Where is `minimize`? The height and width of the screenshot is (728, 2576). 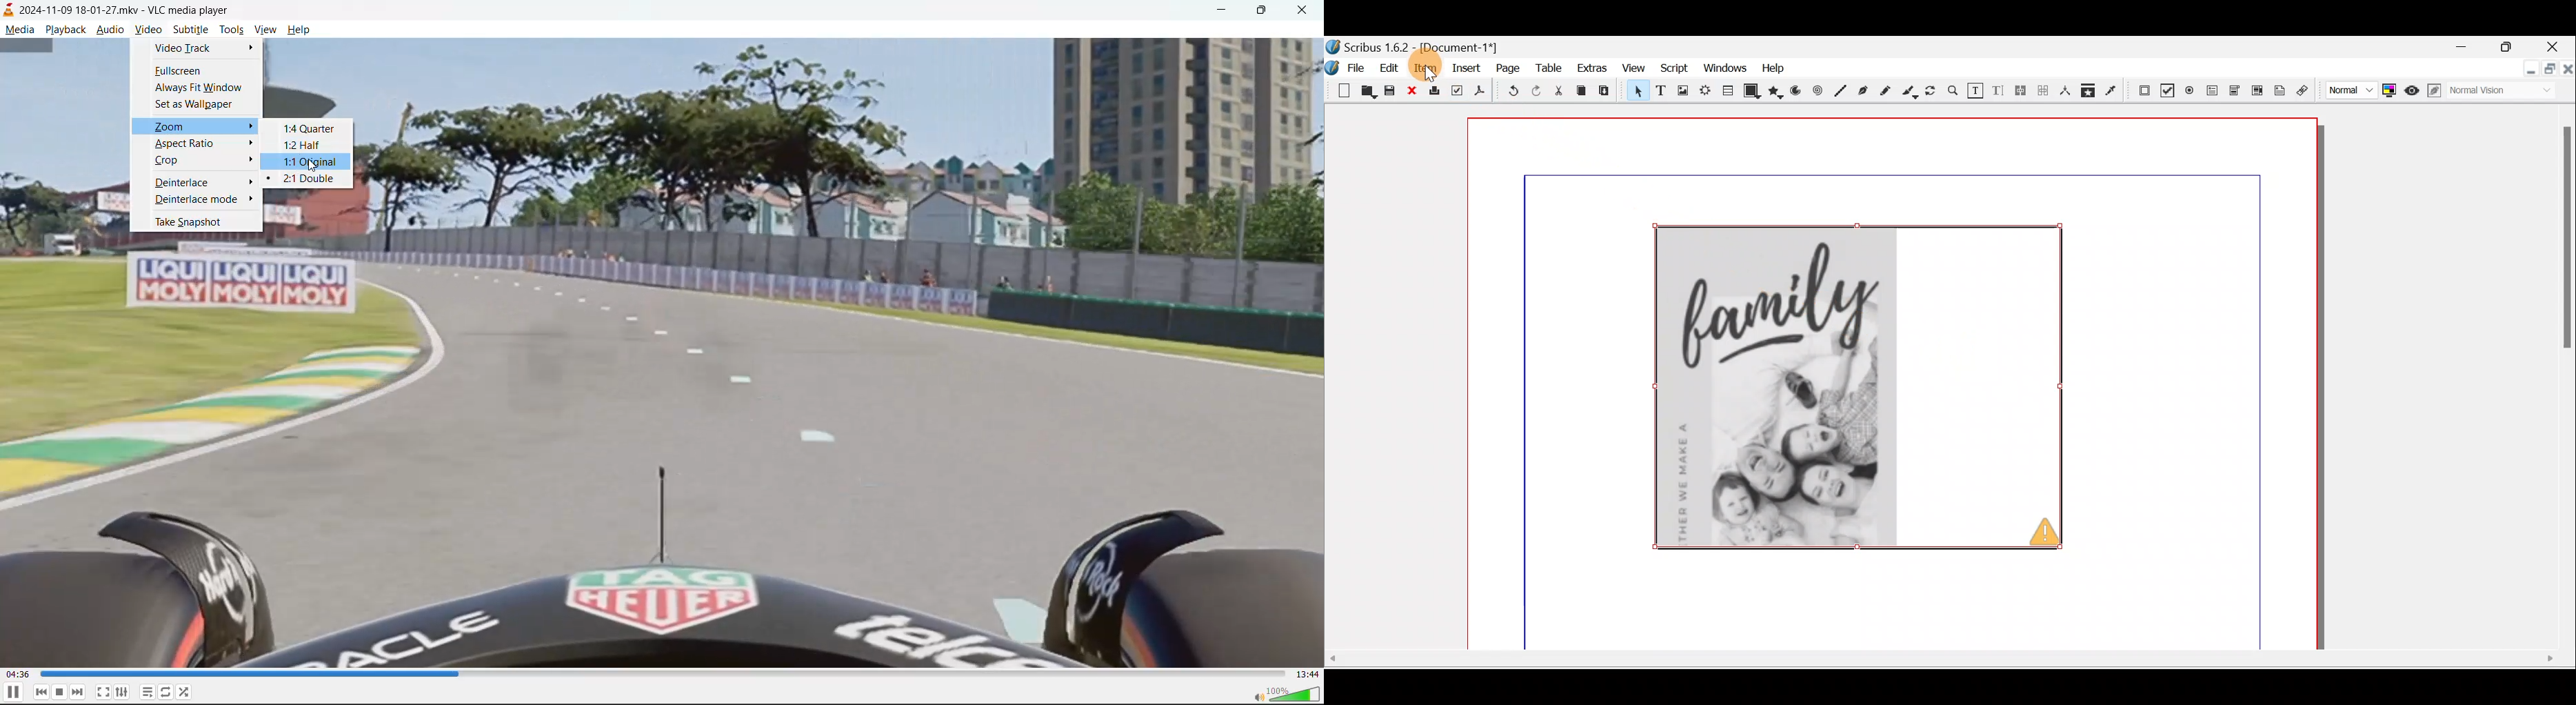 minimize is located at coordinates (1225, 11).